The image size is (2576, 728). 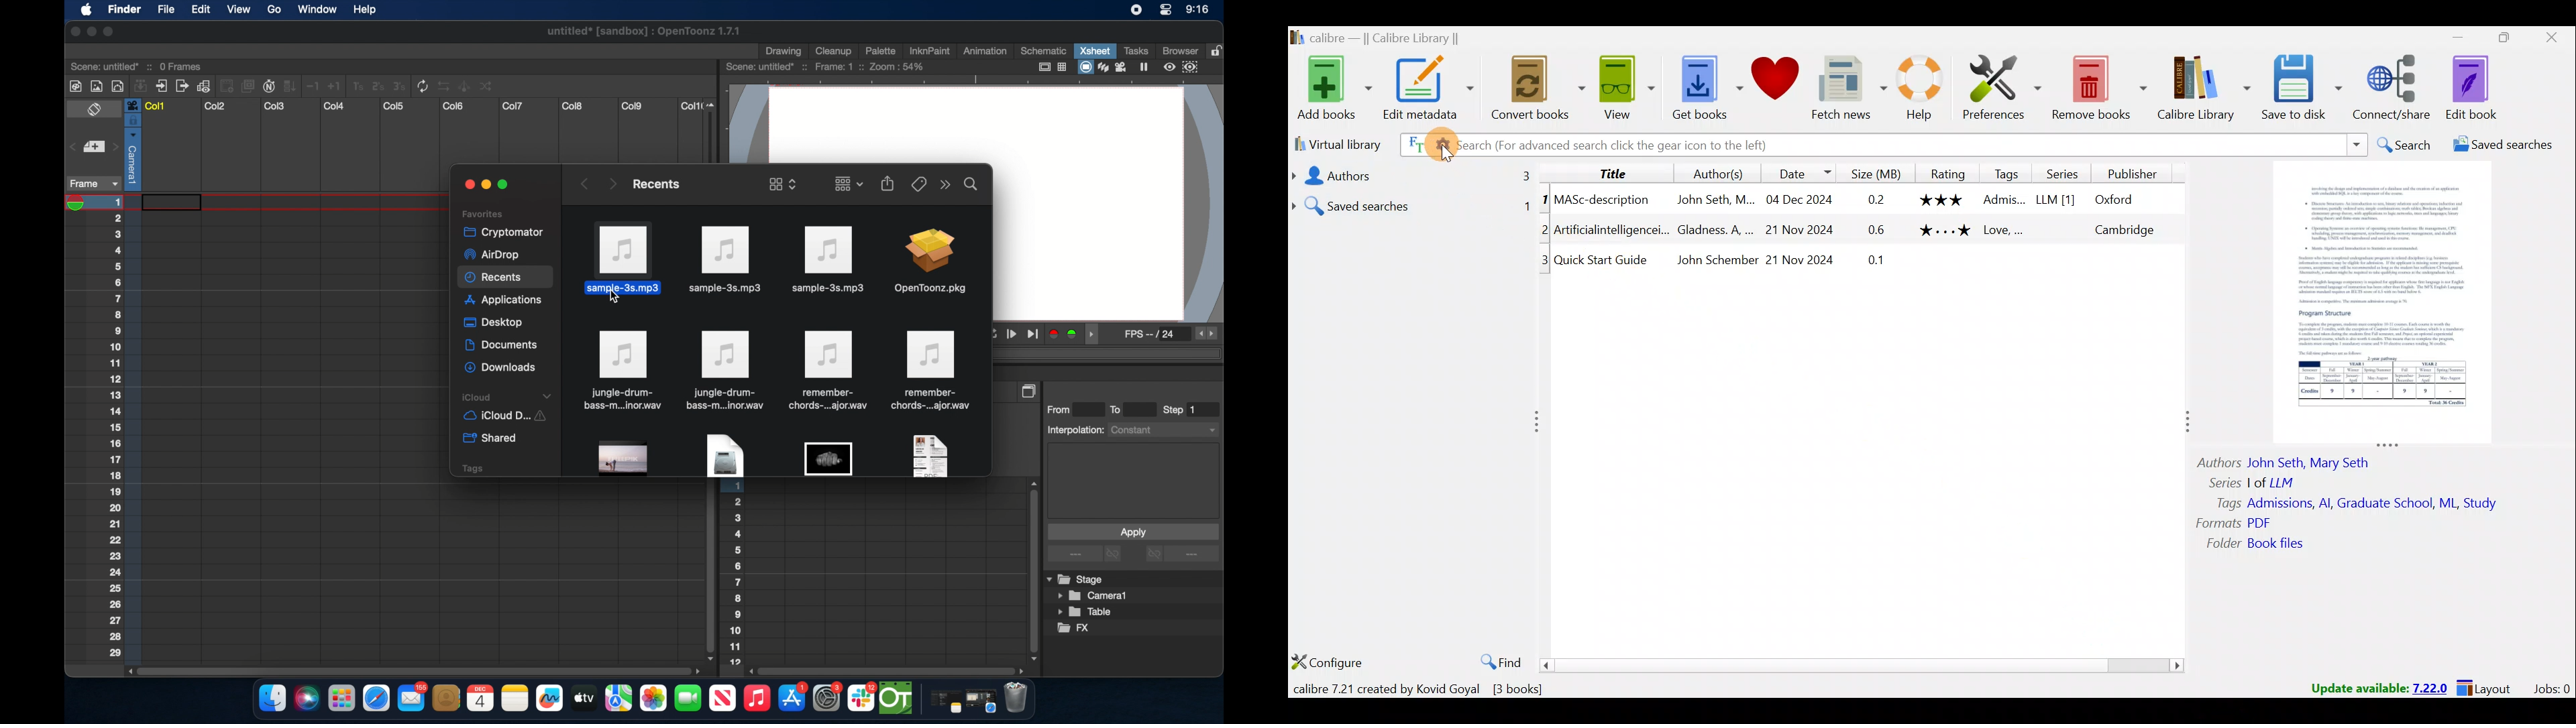 I want to click on browser, so click(x=1179, y=50).